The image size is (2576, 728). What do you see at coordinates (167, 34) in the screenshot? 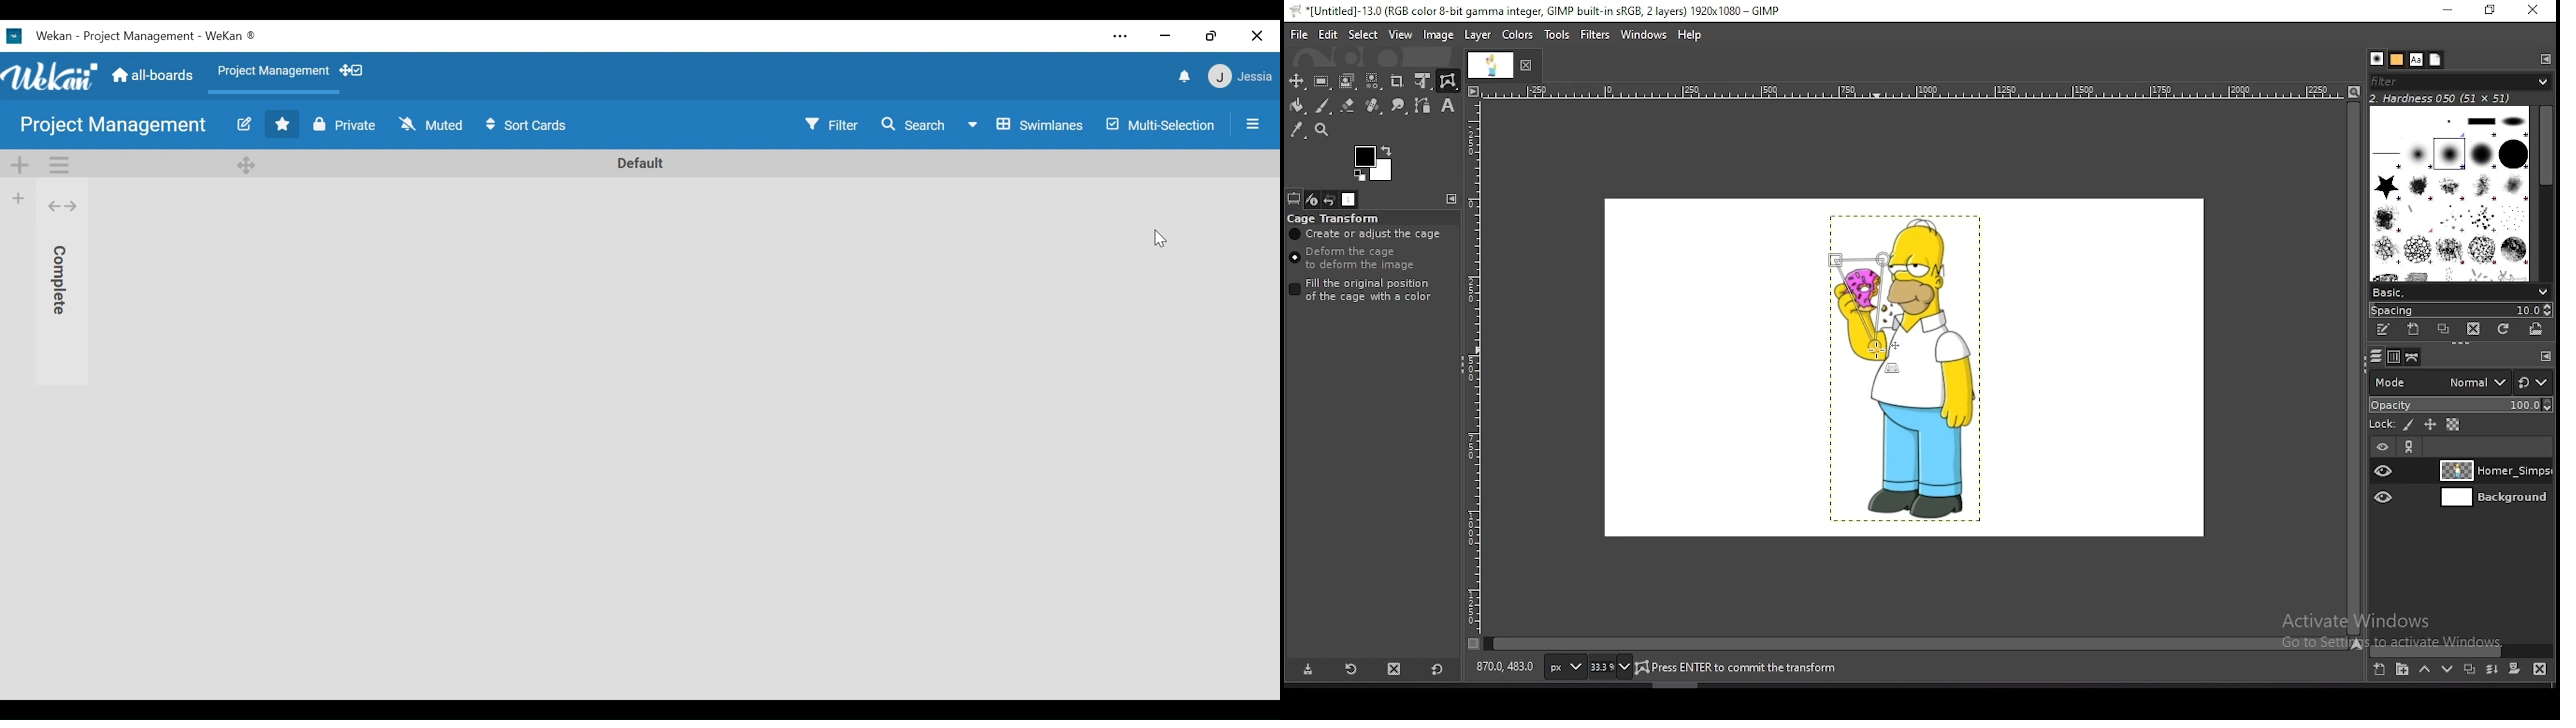
I see `Project Management - Wekan 1` at bounding box center [167, 34].